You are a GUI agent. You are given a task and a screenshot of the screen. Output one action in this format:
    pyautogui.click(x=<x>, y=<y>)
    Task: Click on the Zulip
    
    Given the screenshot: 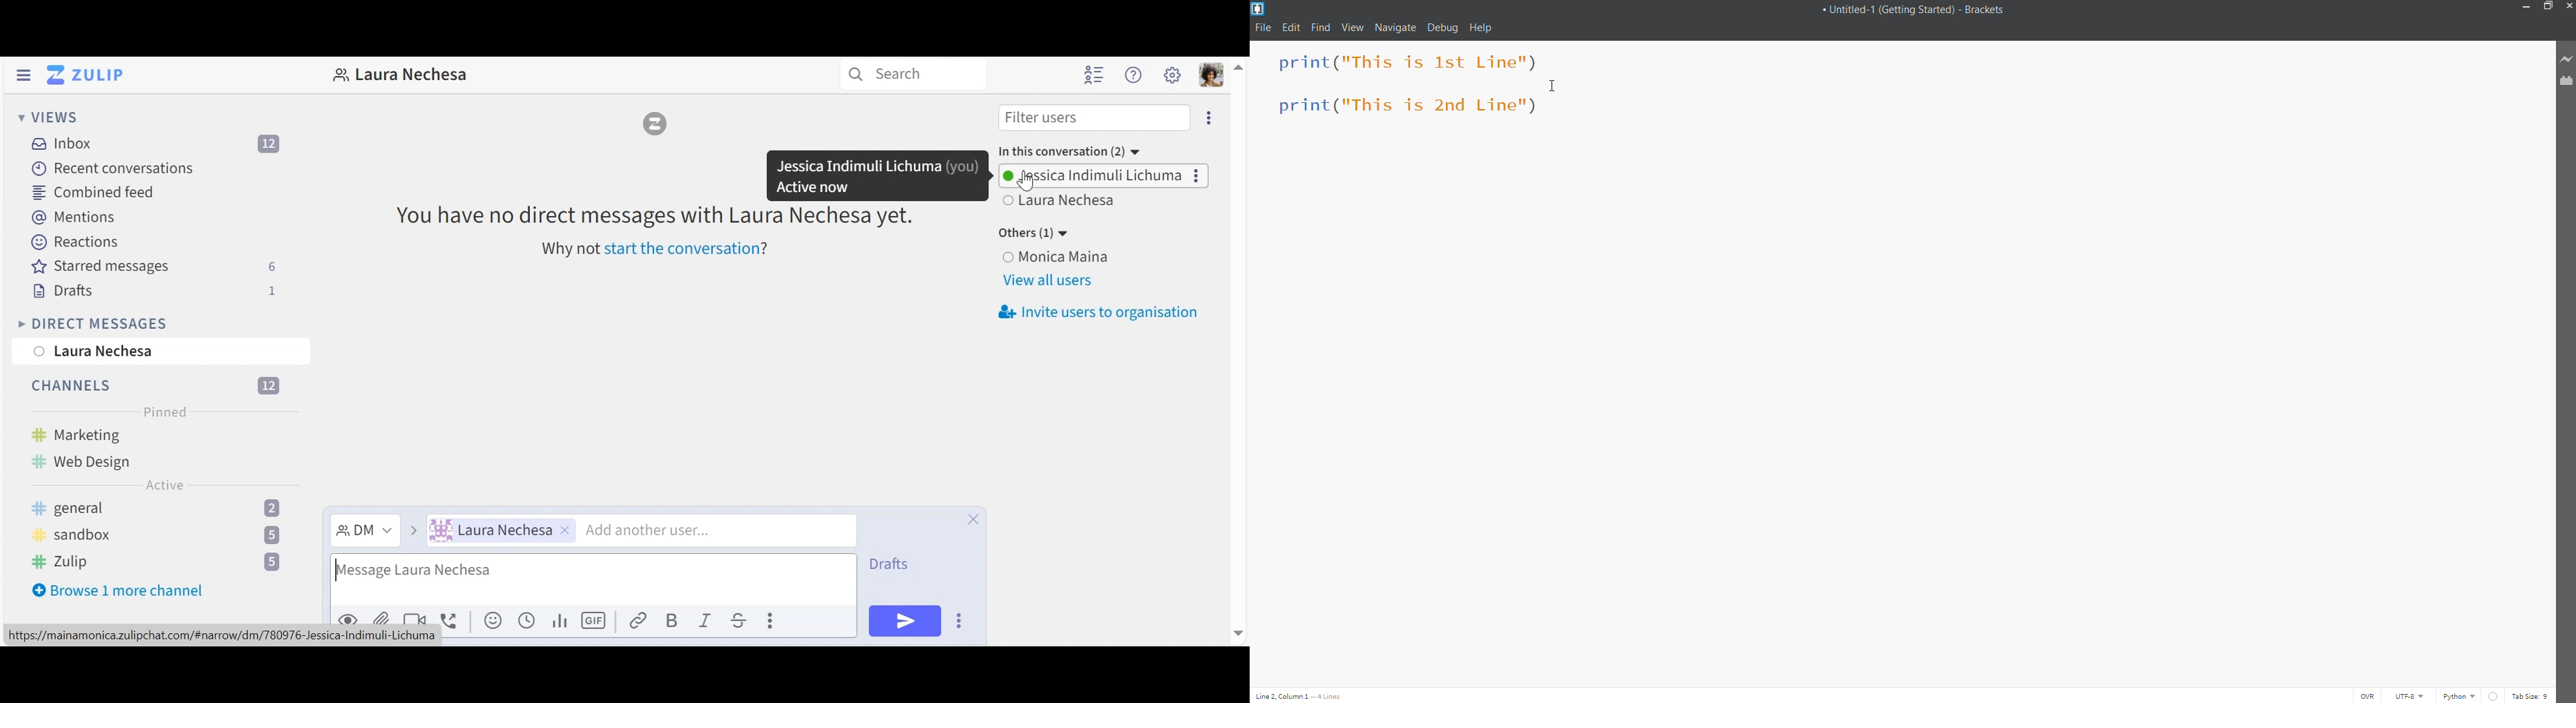 What is the action you would take?
    pyautogui.click(x=156, y=562)
    